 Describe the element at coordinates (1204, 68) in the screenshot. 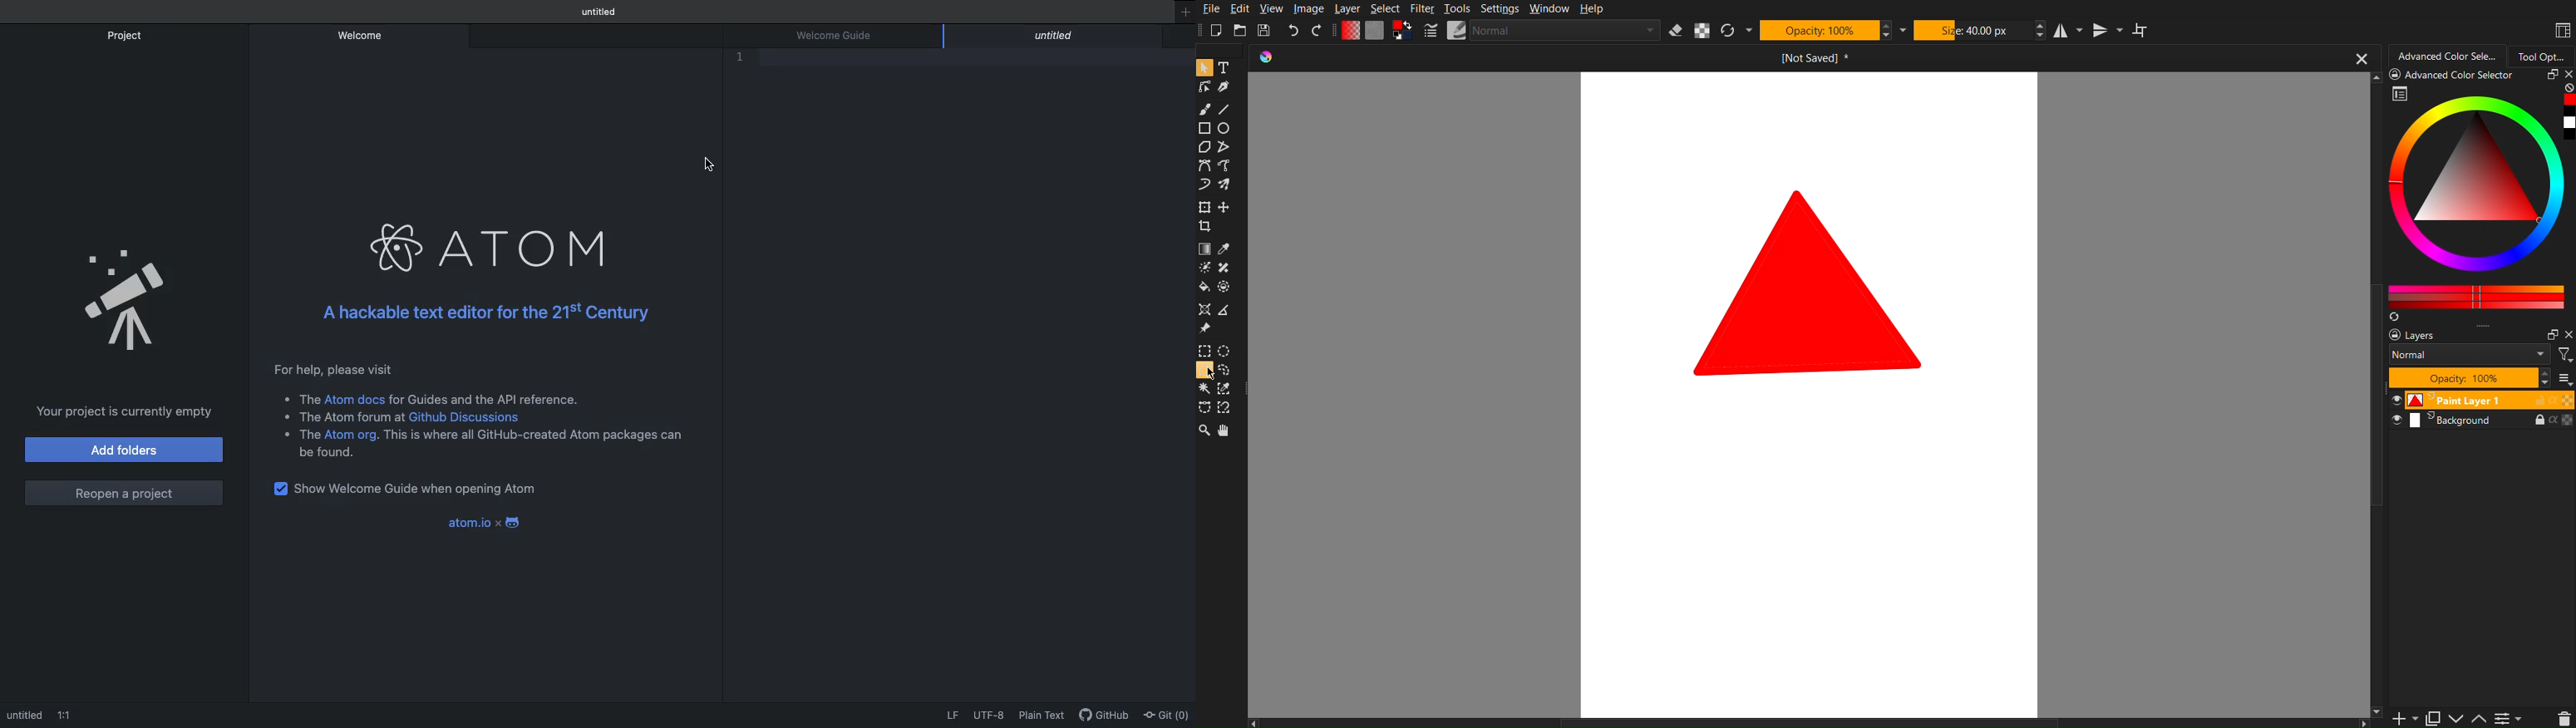

I see `Pointer` at that location.